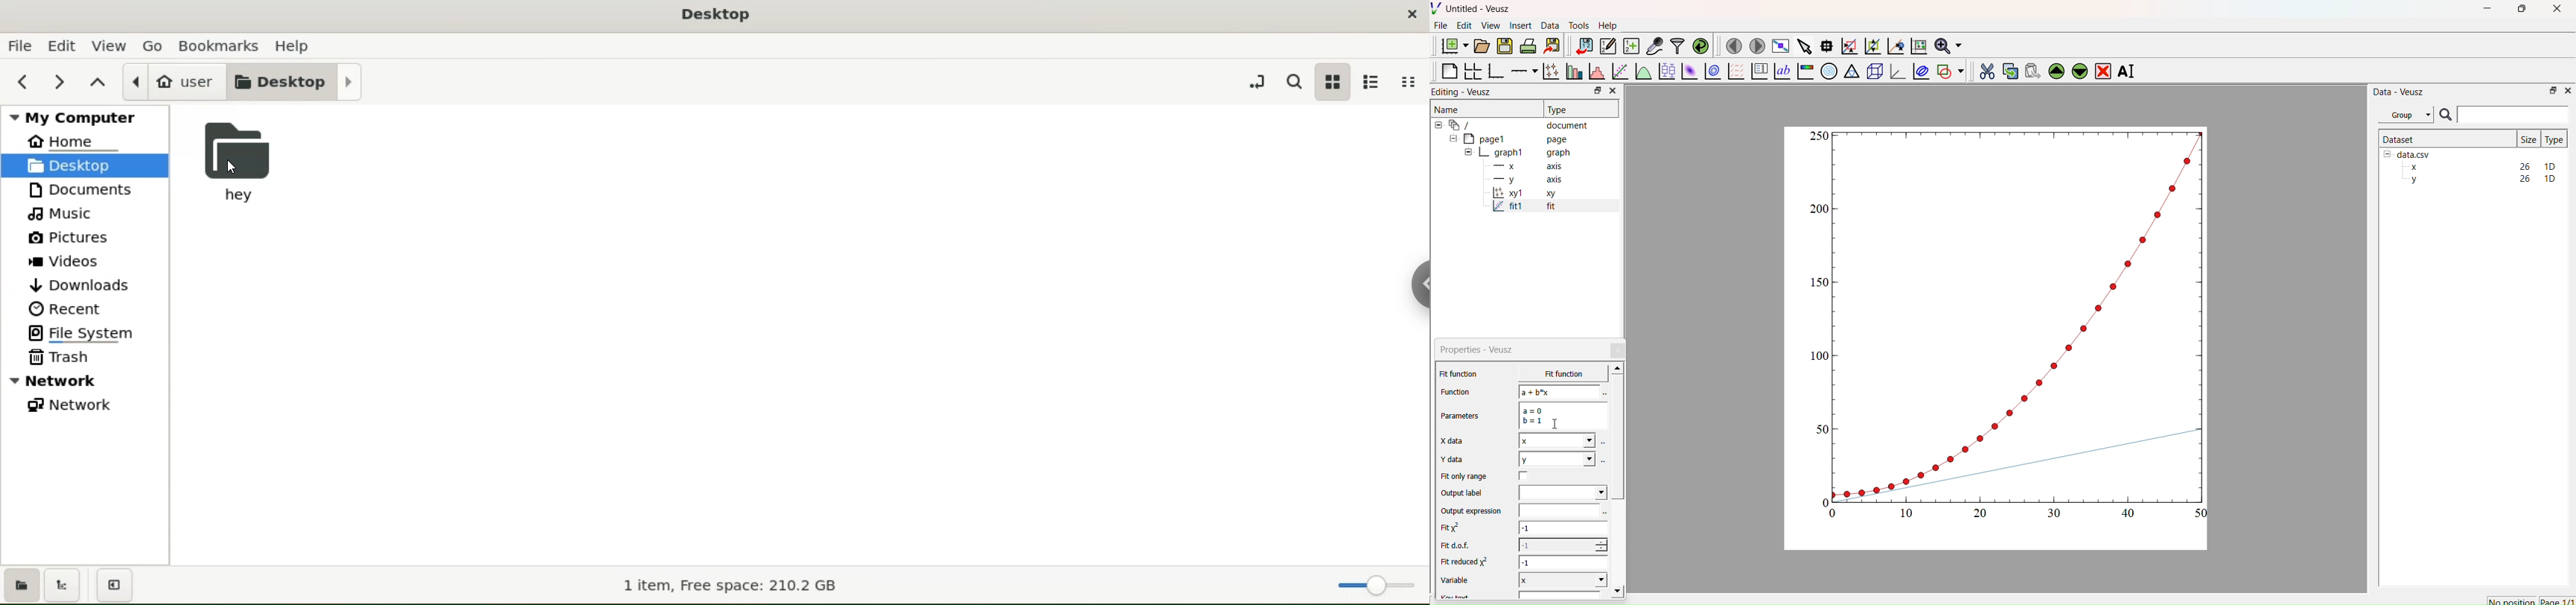  Describe the element at coordinates (1949, 69) in the screenshot. I see `Add Shape` at that location.